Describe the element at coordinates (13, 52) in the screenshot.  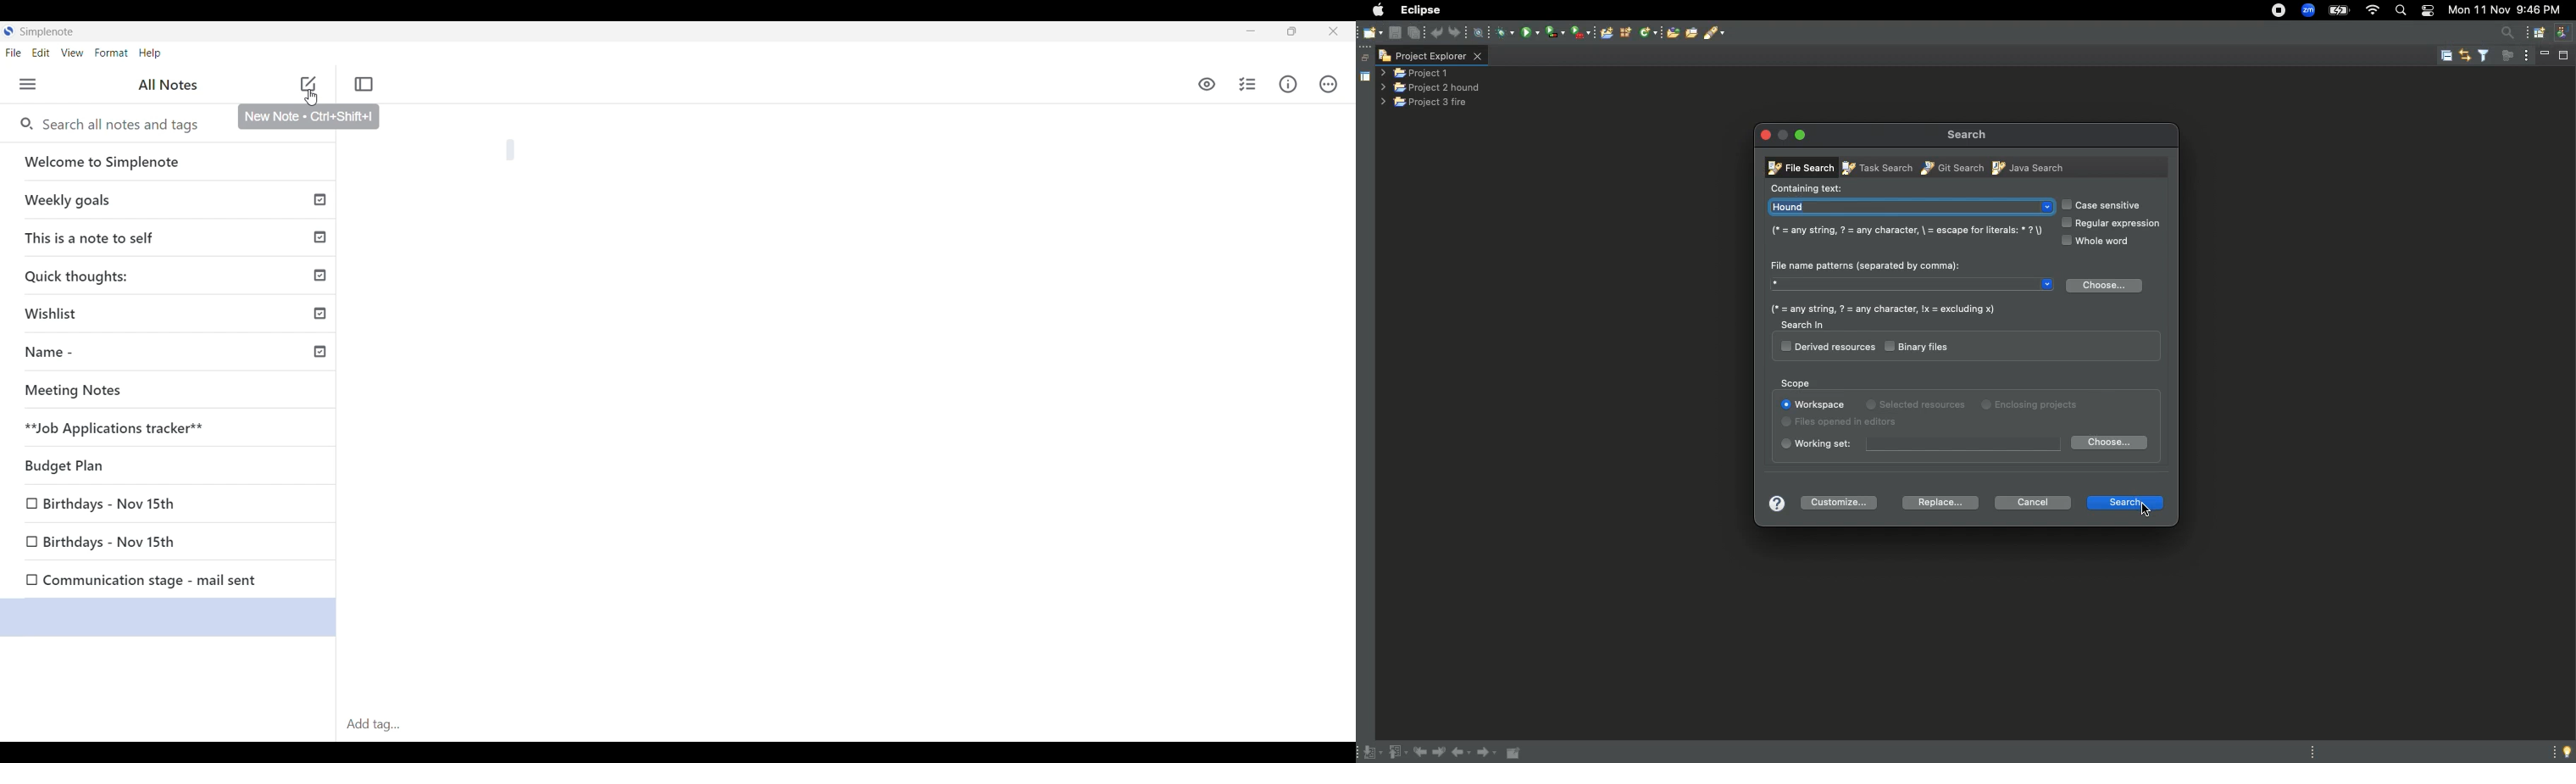
I see `File` at that location.